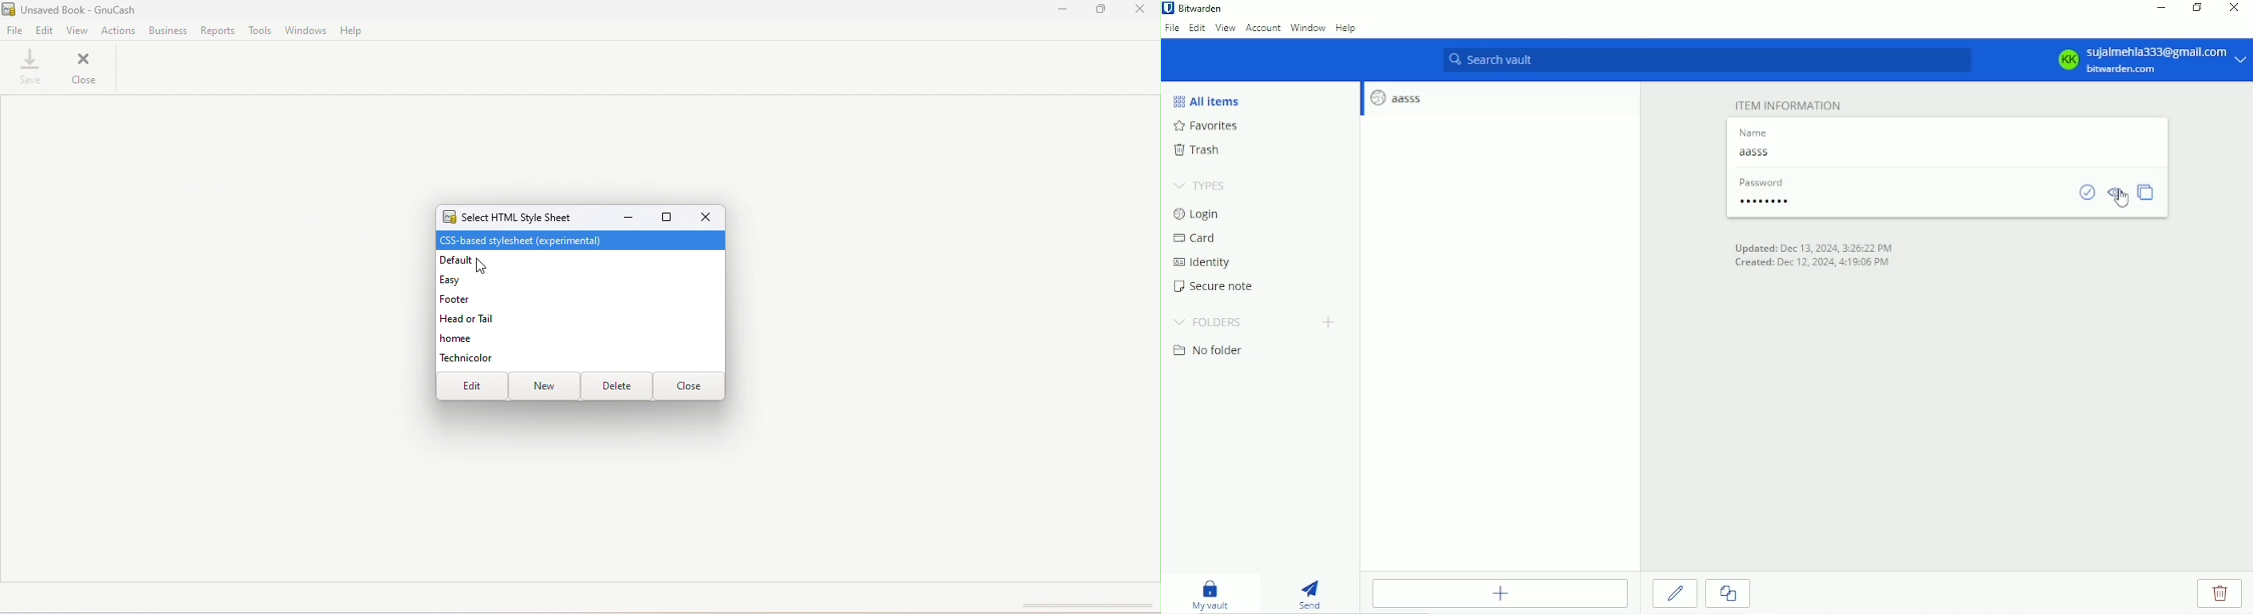 The width and height of the screenshot is (2268, 616). I want to click on Favorites, so click(1205, 125).